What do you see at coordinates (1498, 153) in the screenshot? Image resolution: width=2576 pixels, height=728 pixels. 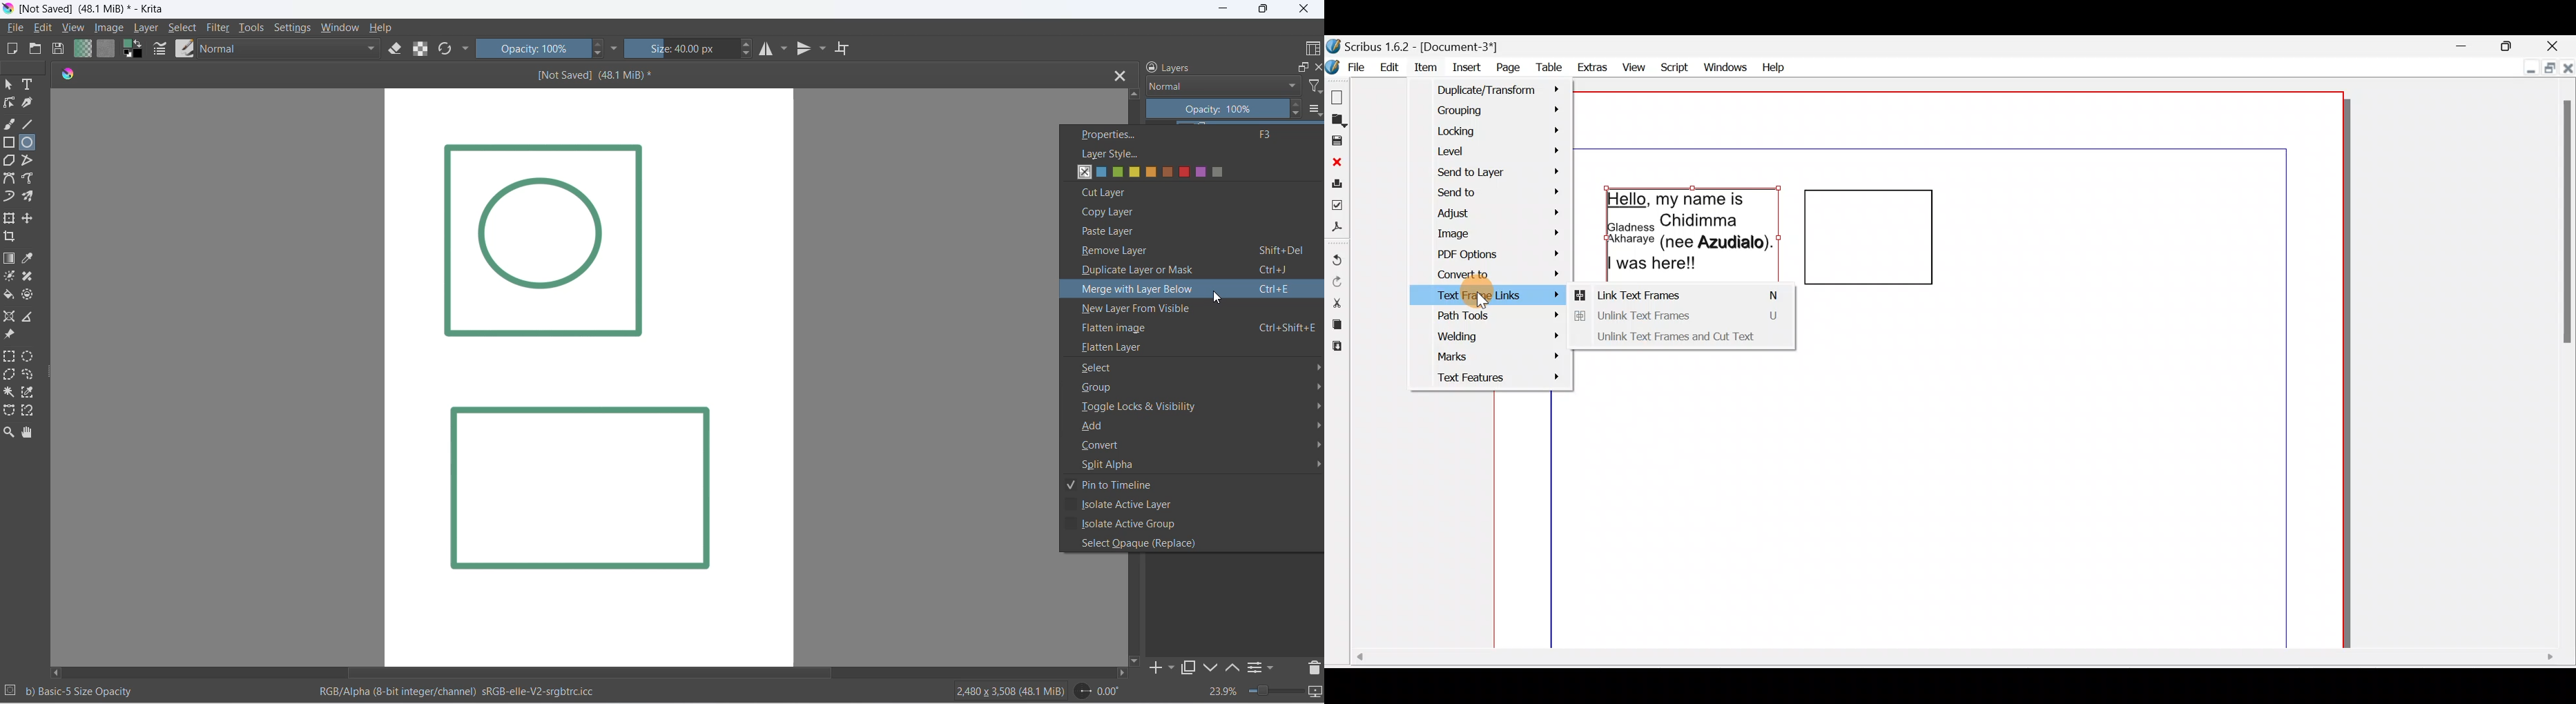 I see `Level` at bounding box center [1498, 153].